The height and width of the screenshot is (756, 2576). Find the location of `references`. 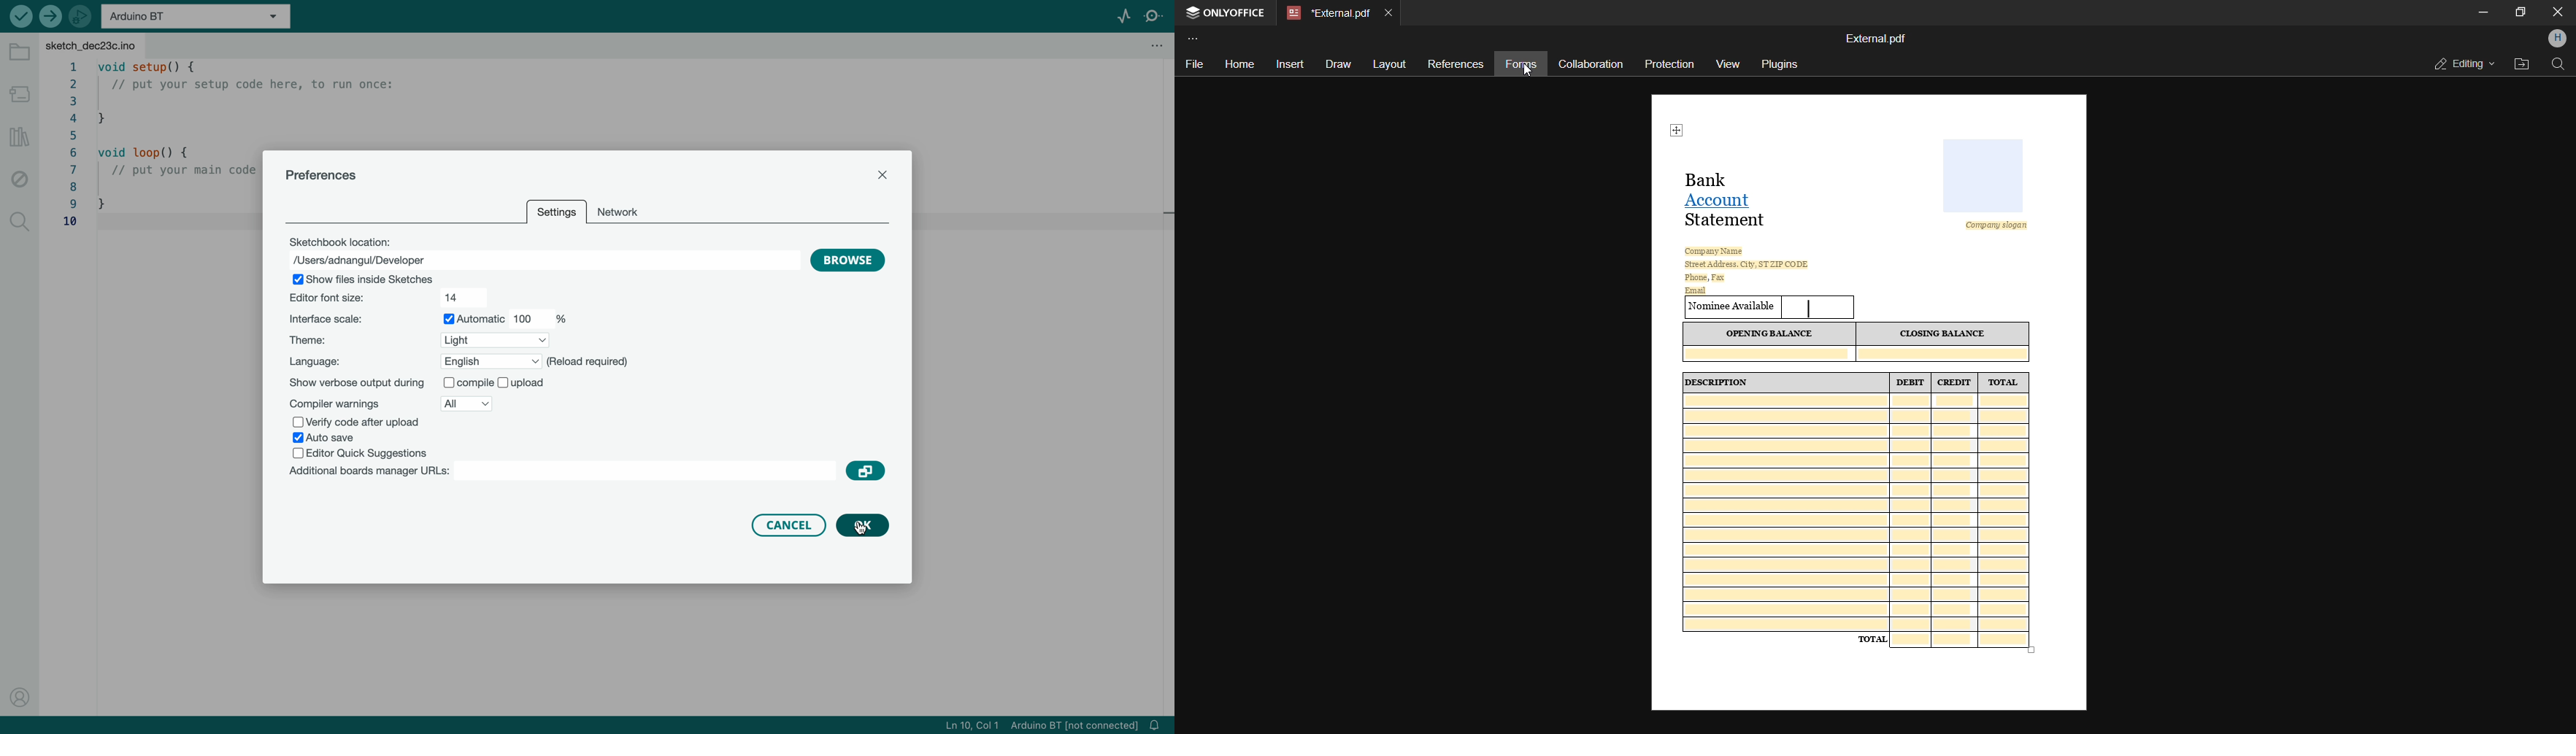

references is located at coordinates (1457, 63).